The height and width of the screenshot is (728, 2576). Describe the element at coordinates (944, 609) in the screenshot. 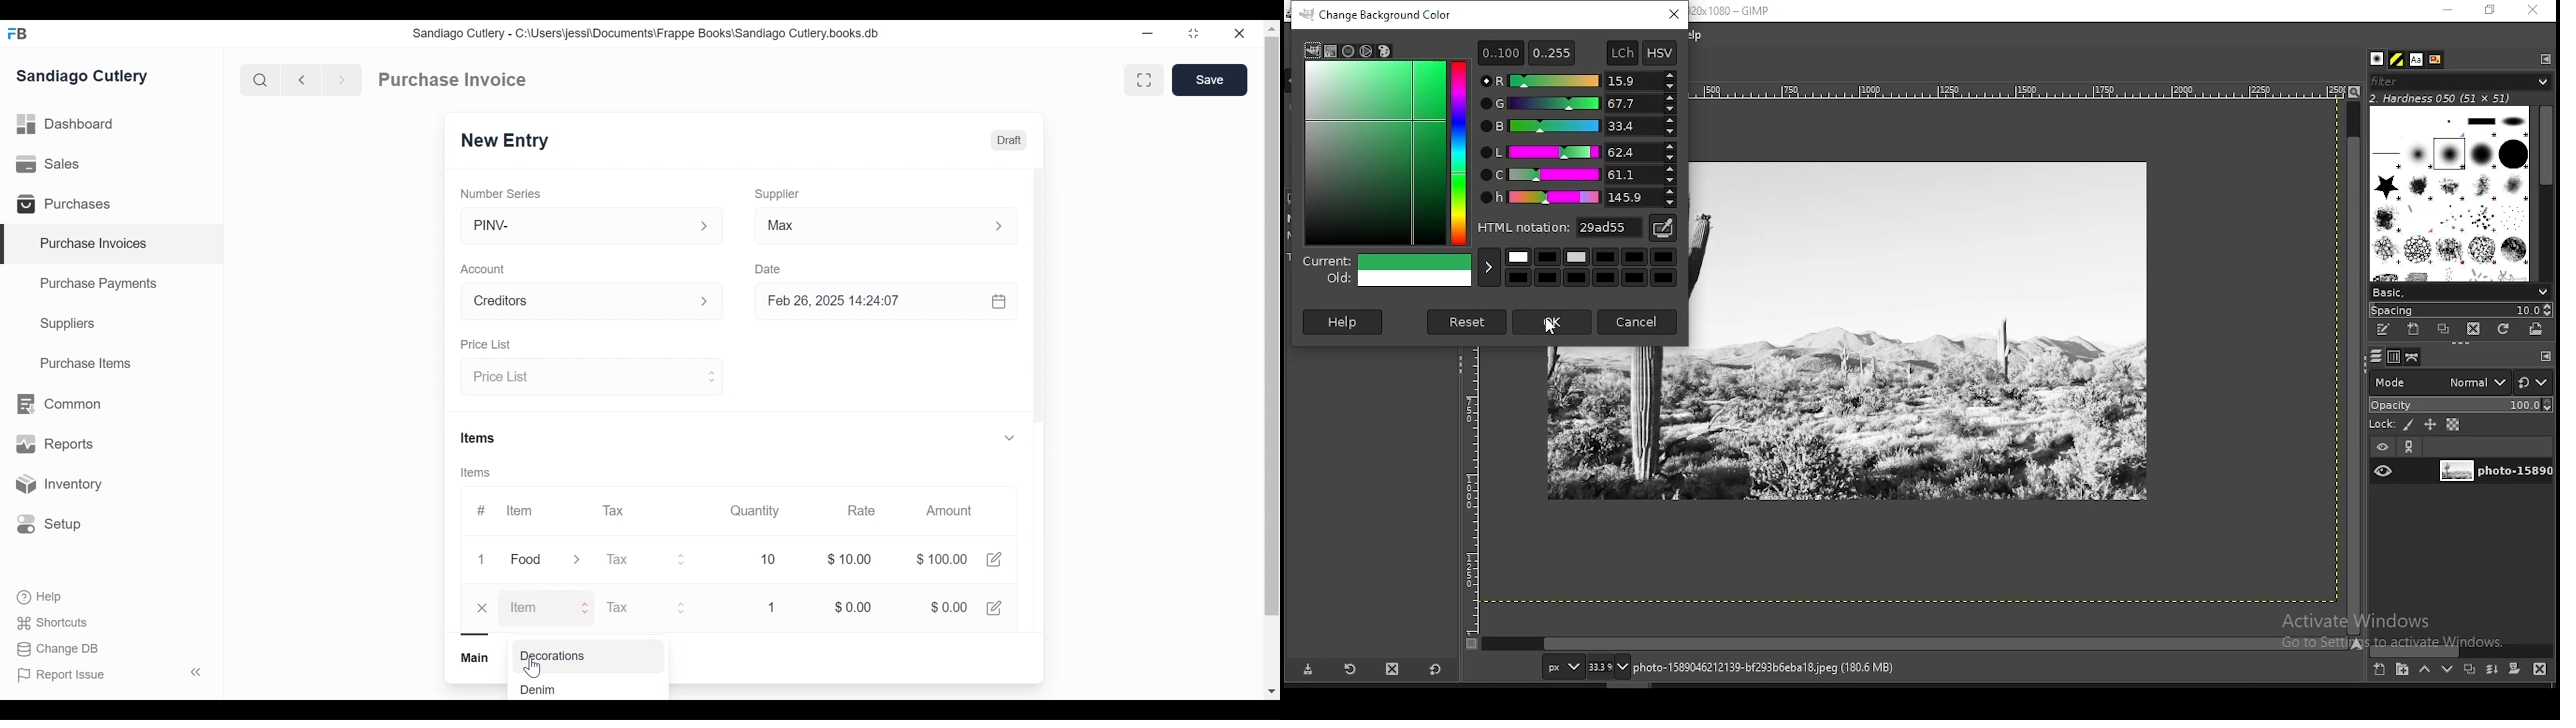

I see `$0.00` at that location.